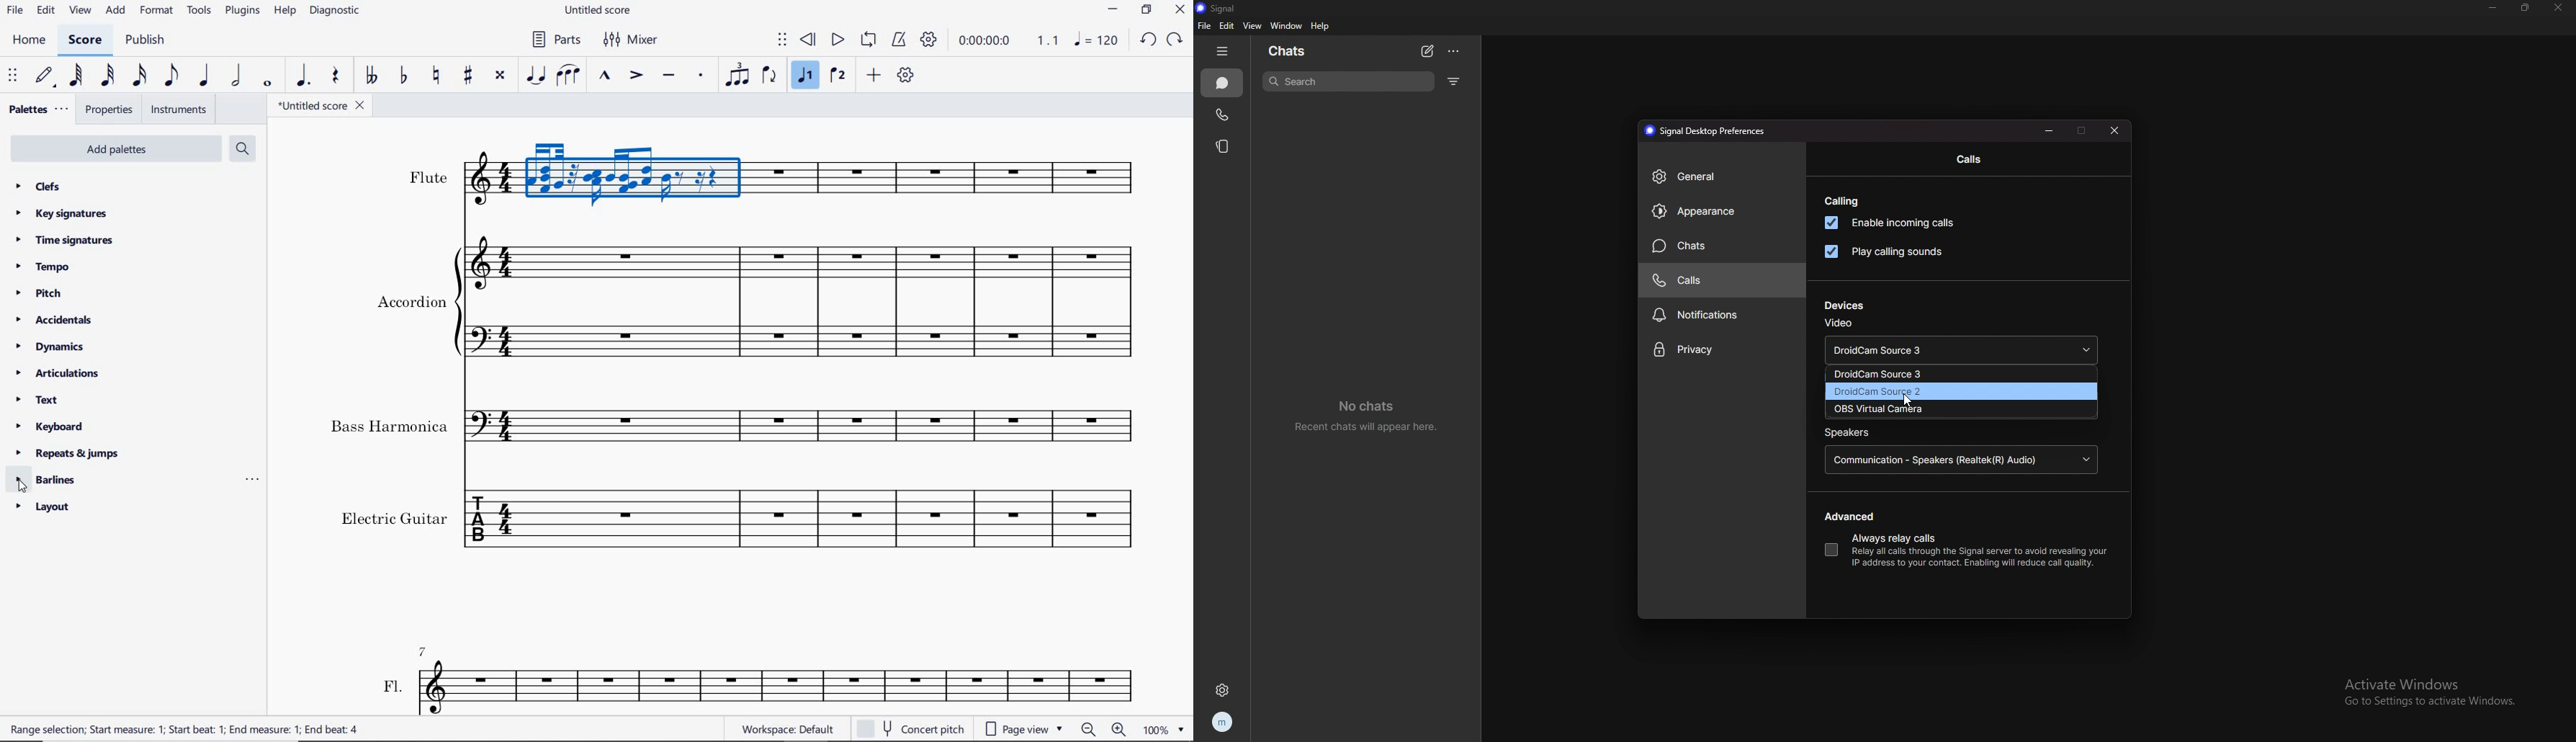 This screenshot has height=756, width=2576. I want to click on play, so click(837, 41).